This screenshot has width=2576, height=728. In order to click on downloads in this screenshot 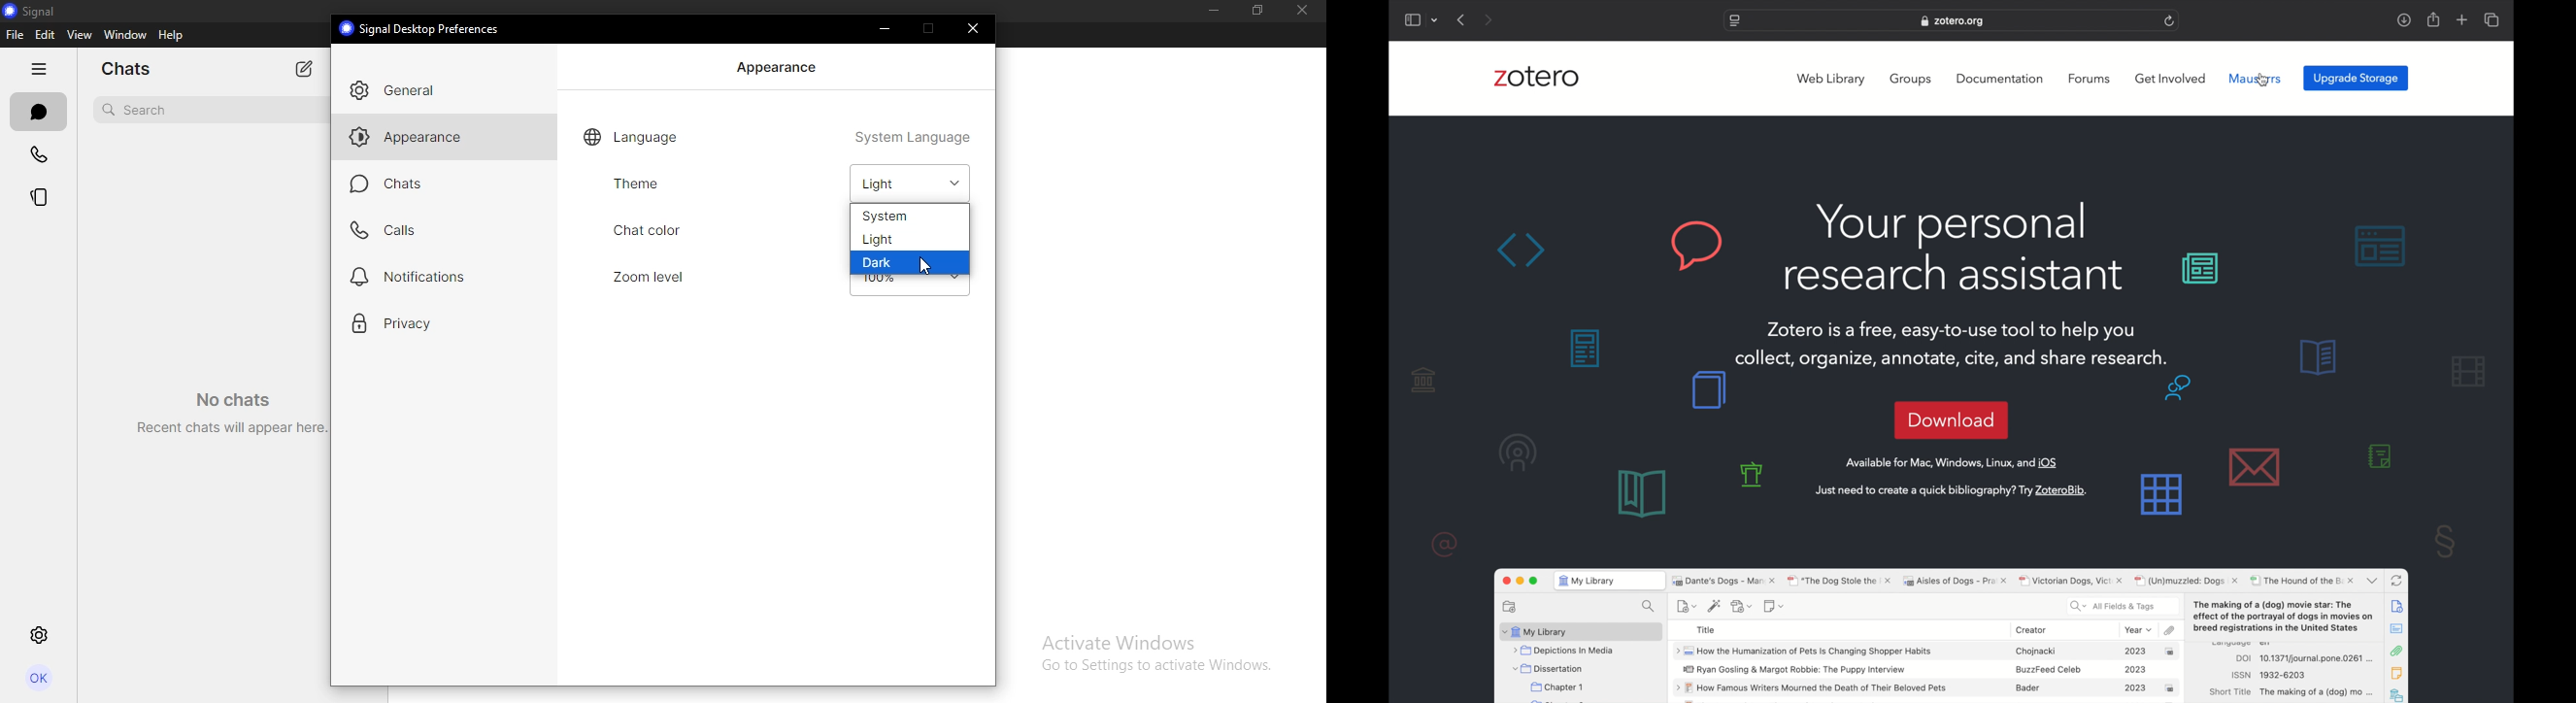, I will do `click(2404, 20)`.